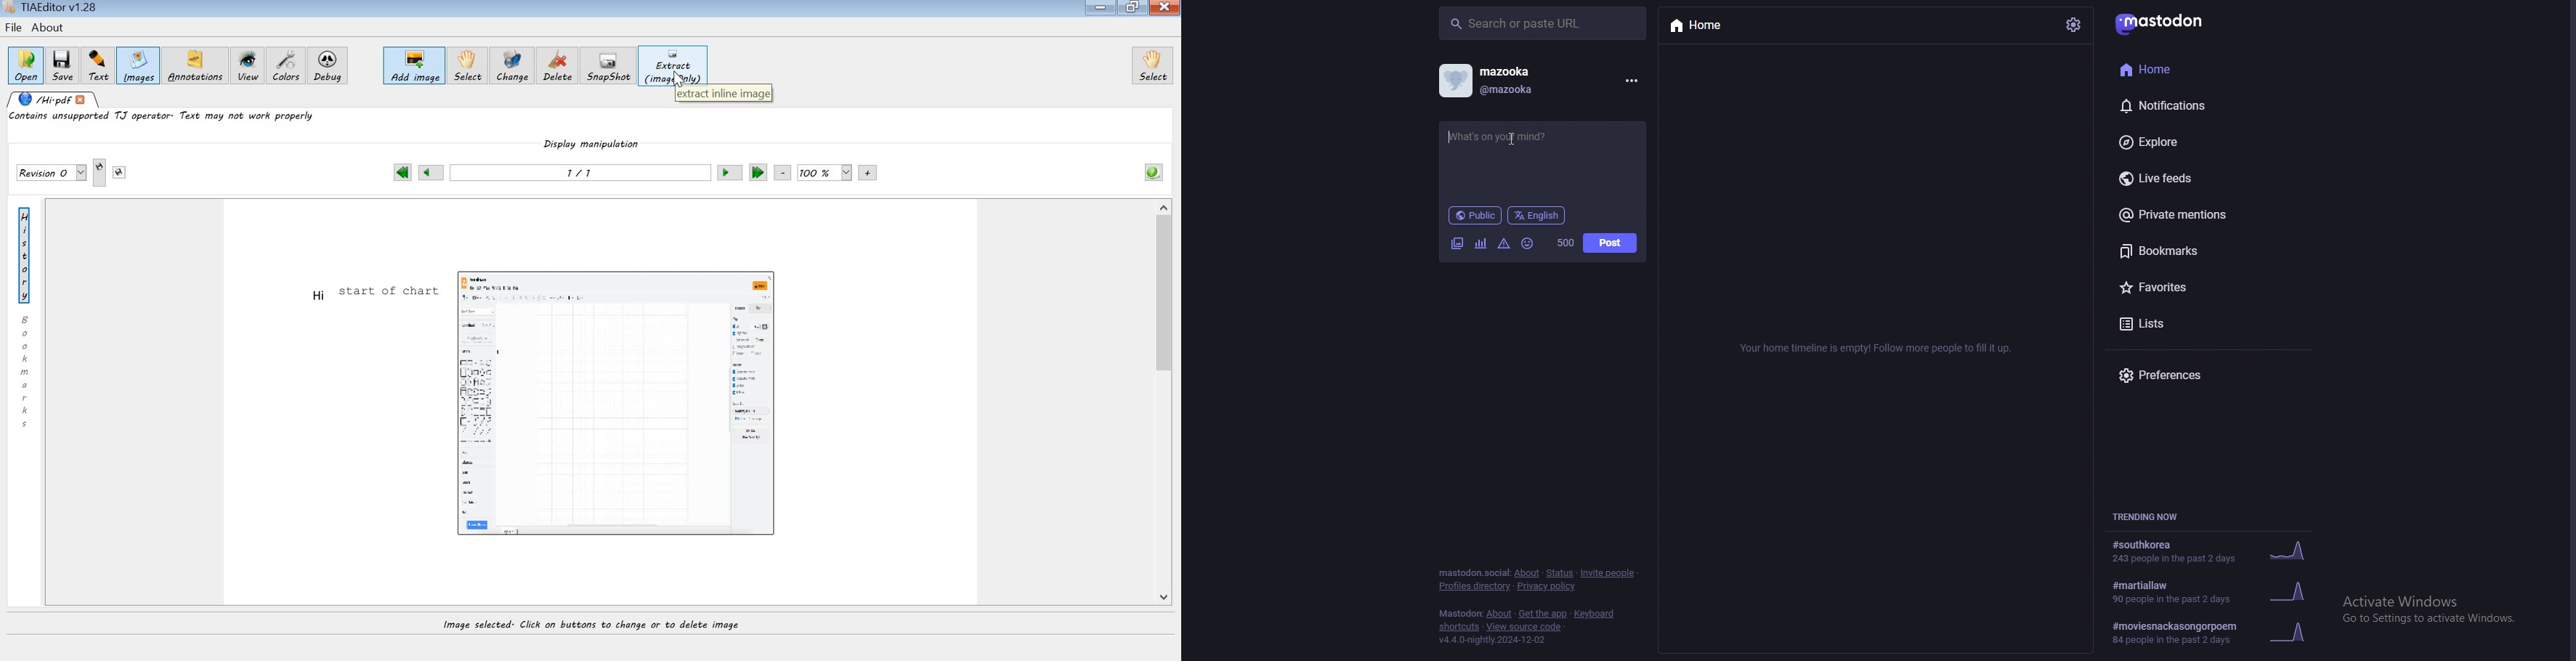  I want to click on public, so click(1474, 216).